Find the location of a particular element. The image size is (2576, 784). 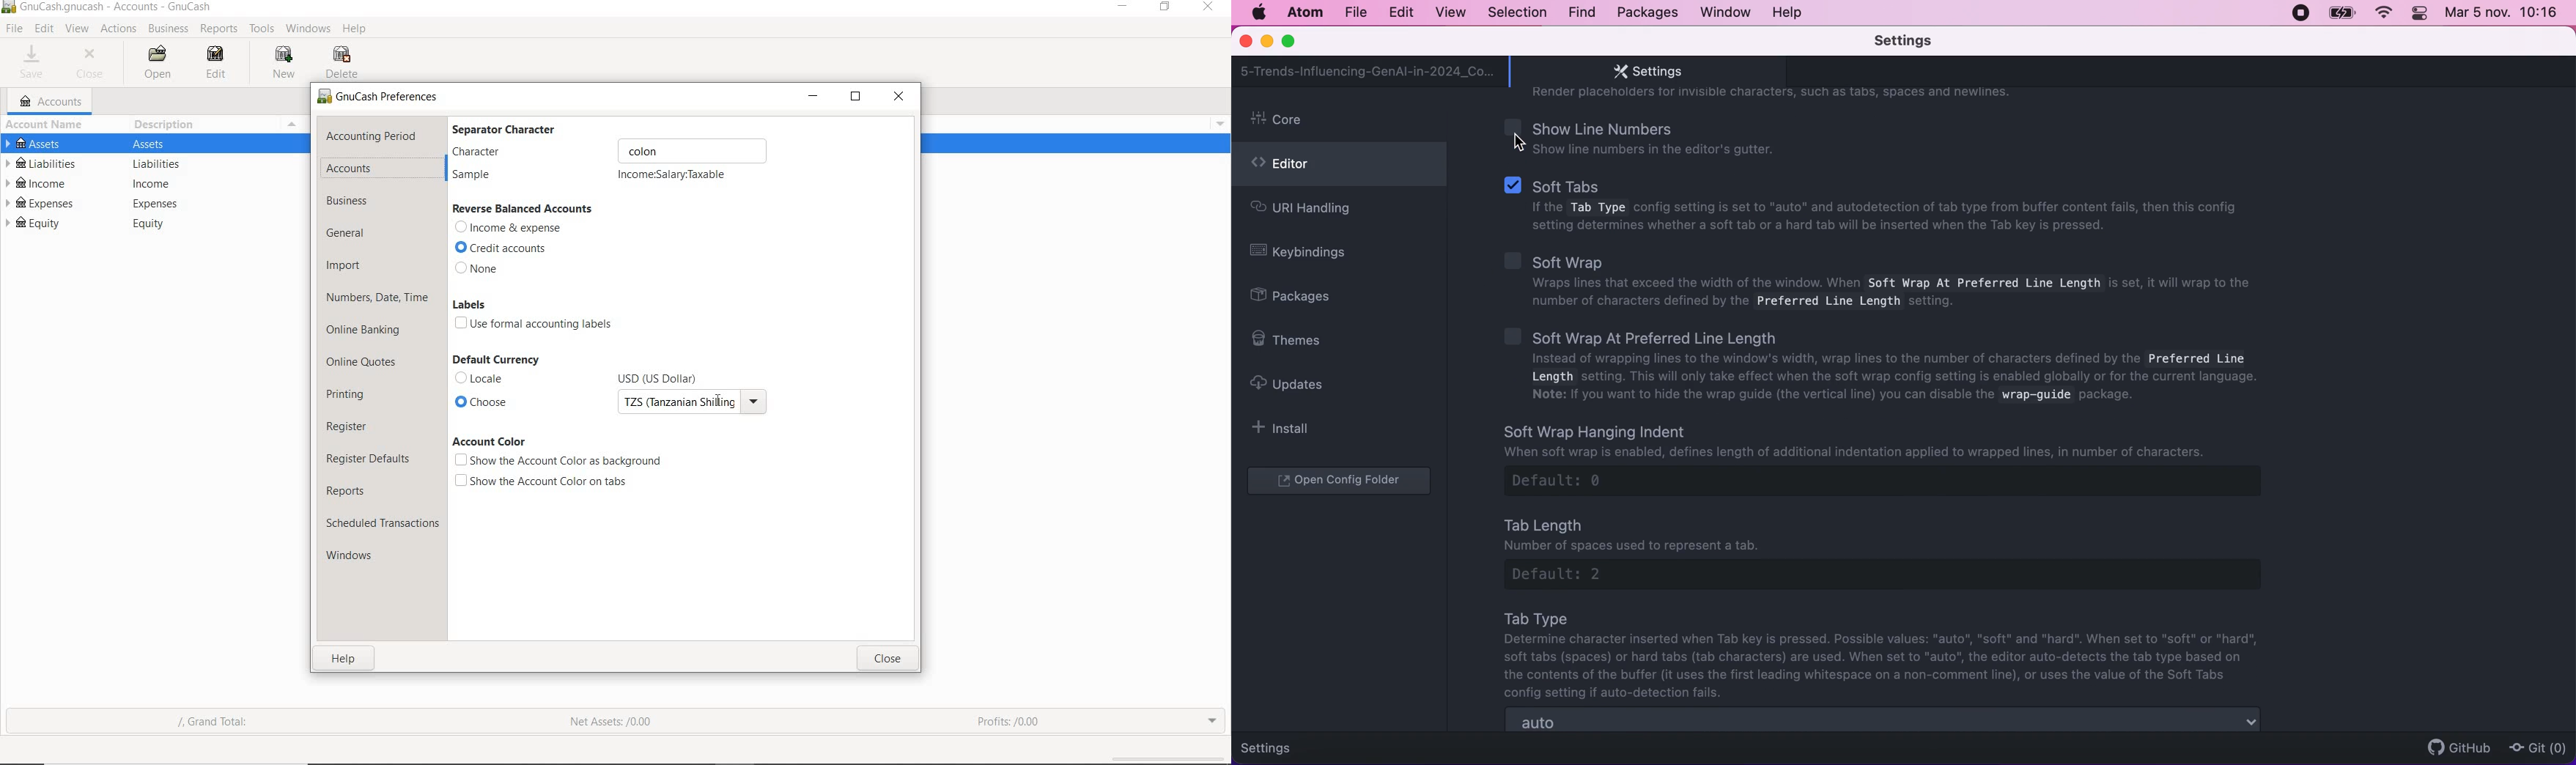

default currency is located at coordinates (495, 360).